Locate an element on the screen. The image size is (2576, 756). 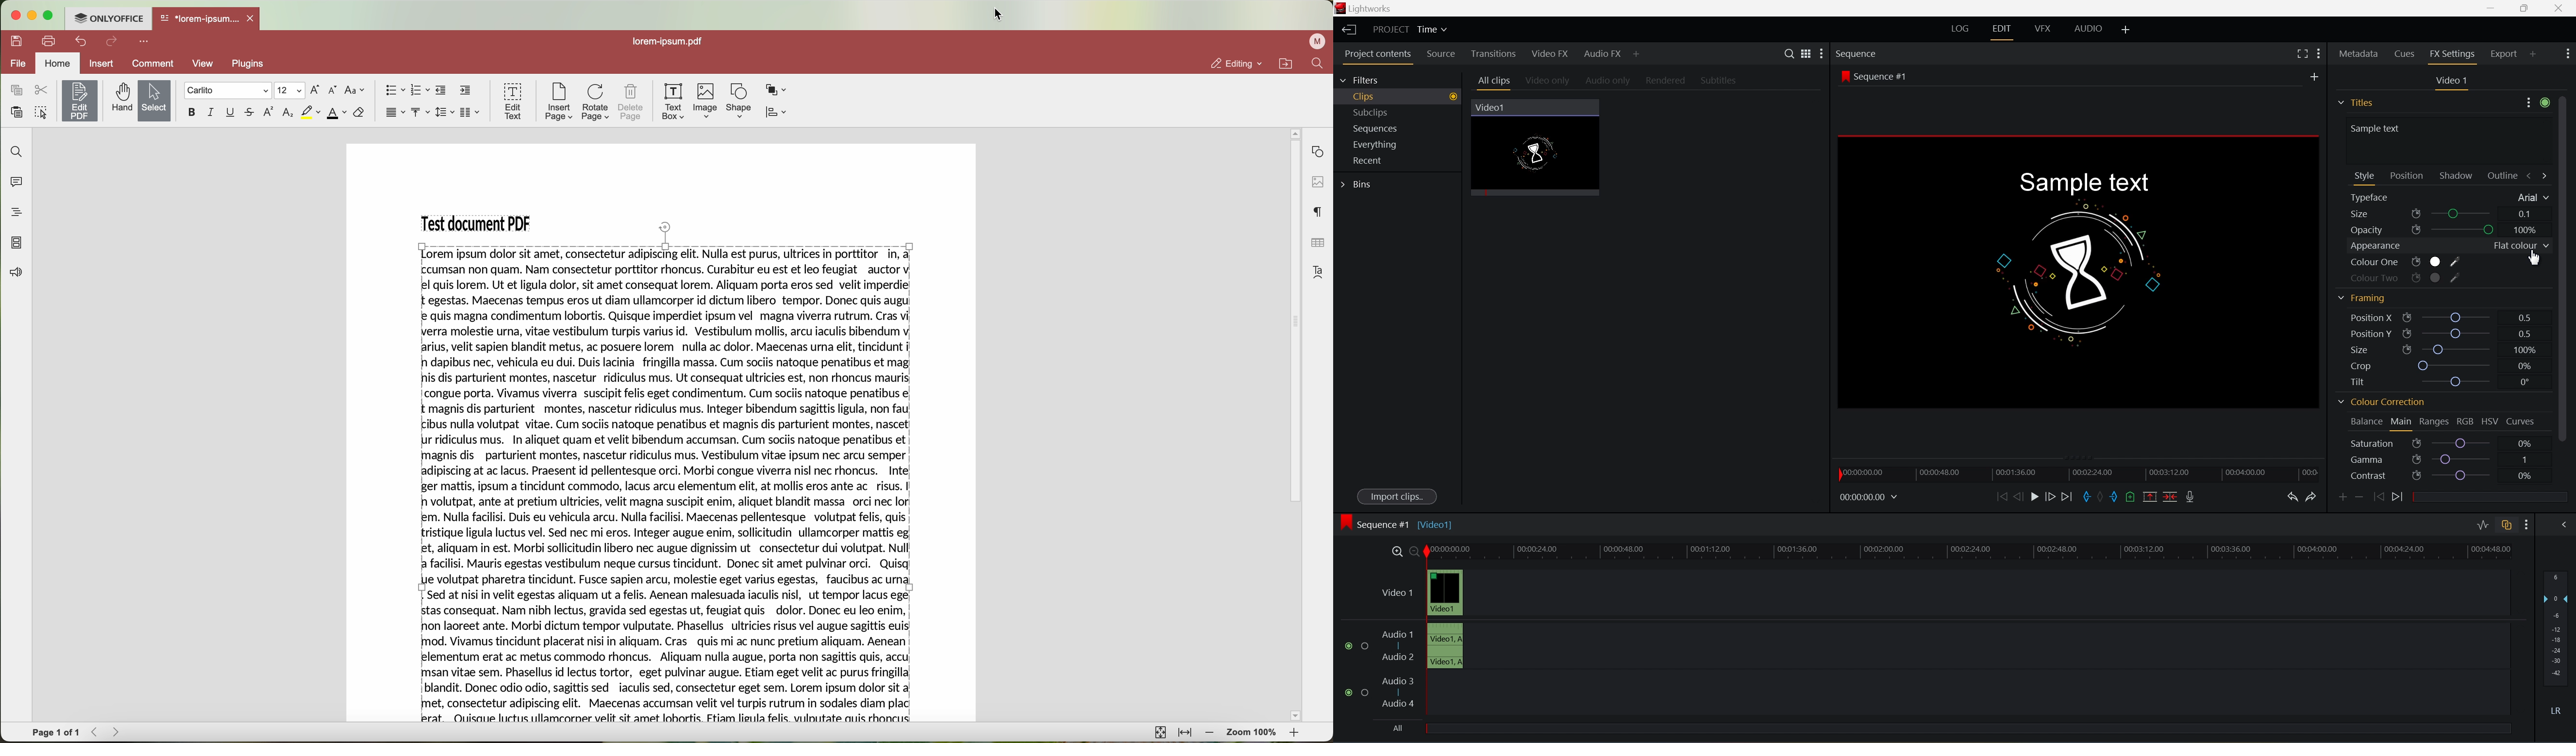
1 is located at coordinates (2525, 458).